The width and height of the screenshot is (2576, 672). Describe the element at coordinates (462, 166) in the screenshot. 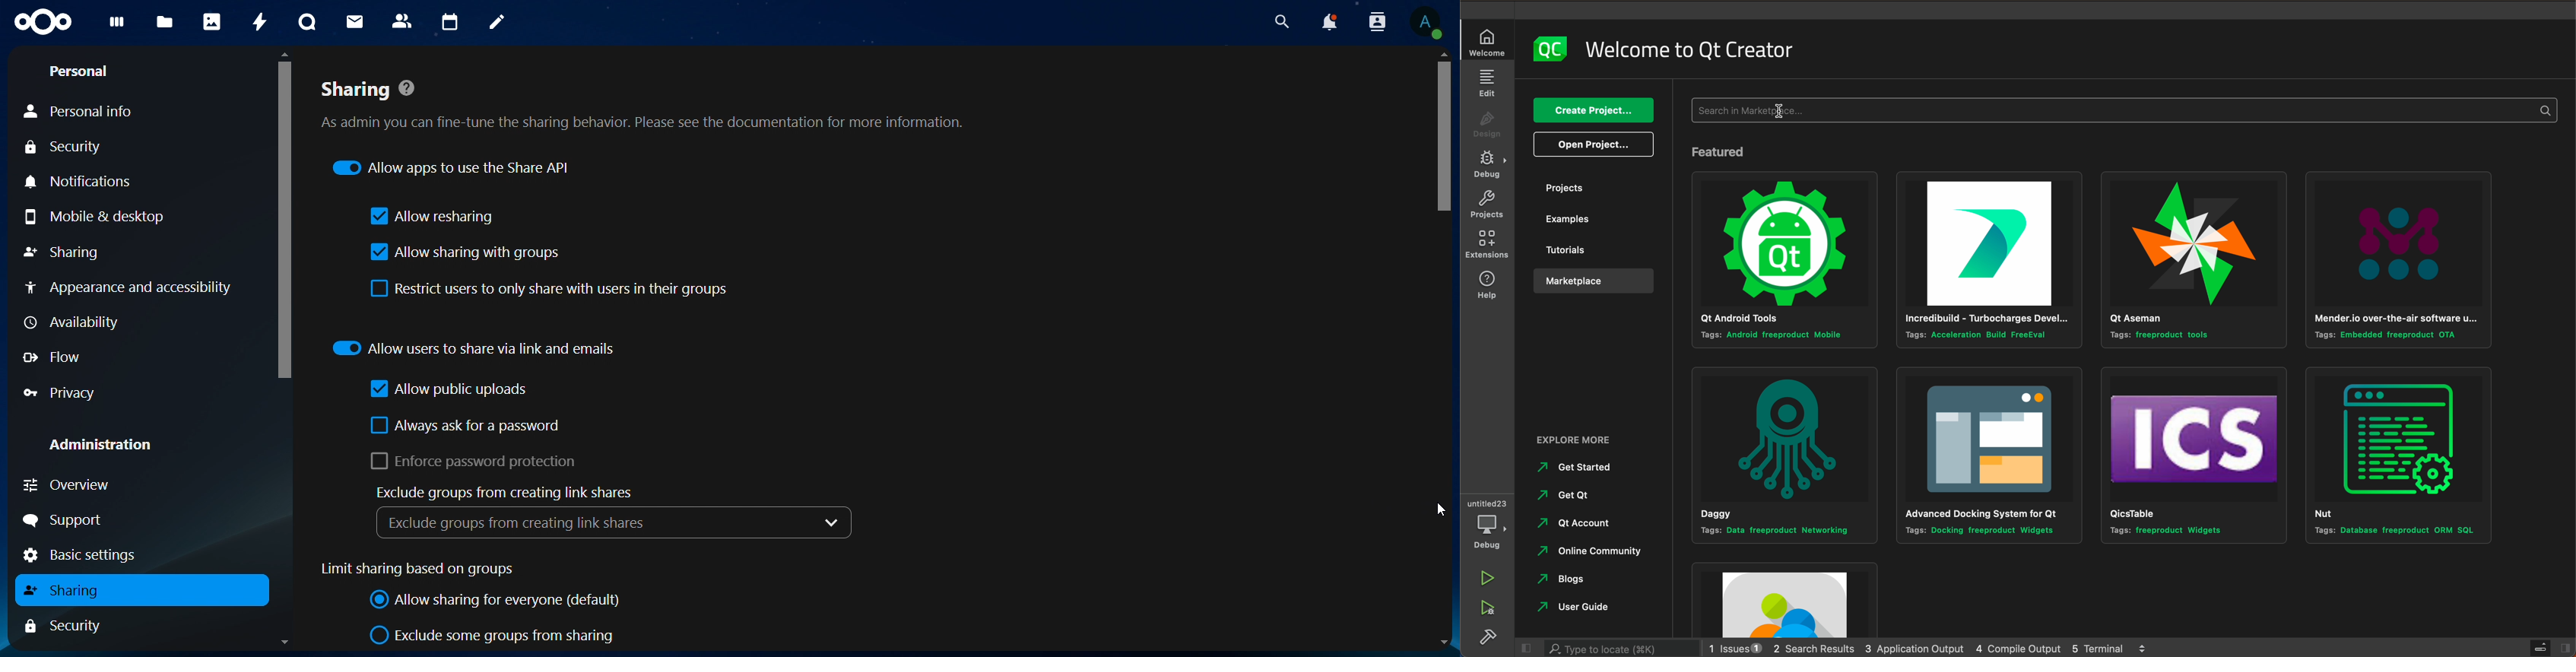

I see `allow apps to use the share API` at that location.